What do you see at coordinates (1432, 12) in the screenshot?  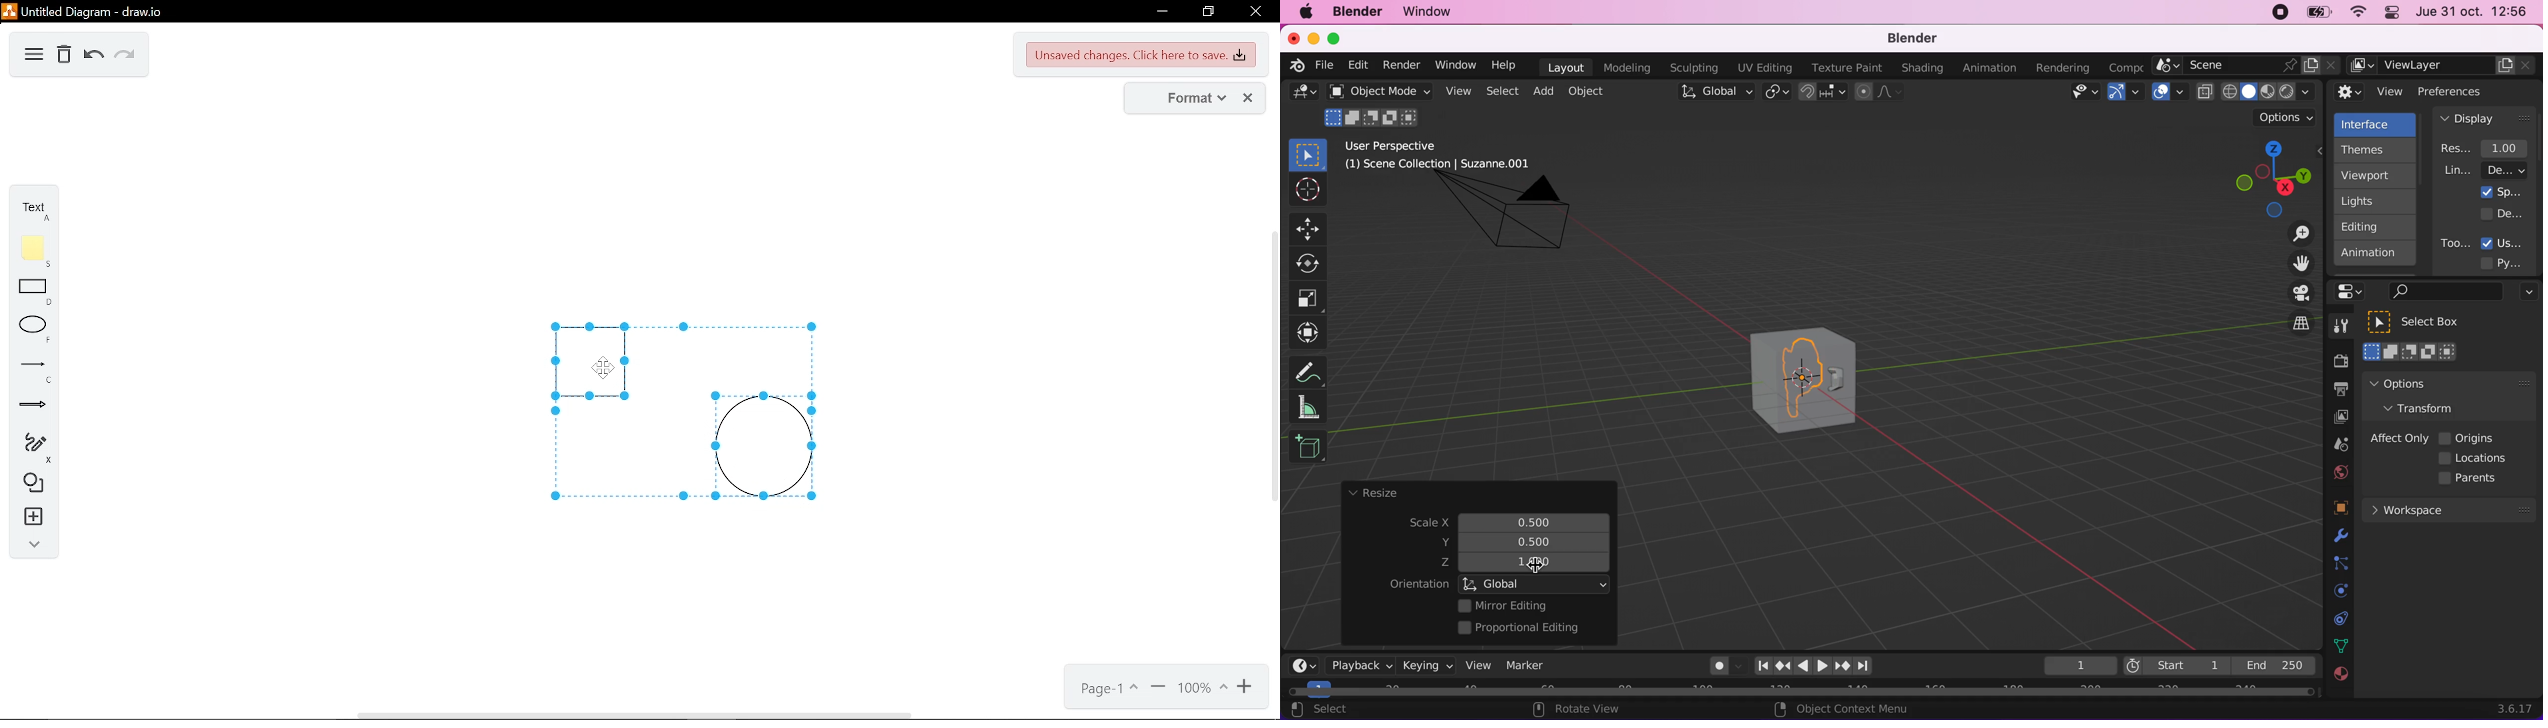 I see `window` at bounding box center [1432, 12].